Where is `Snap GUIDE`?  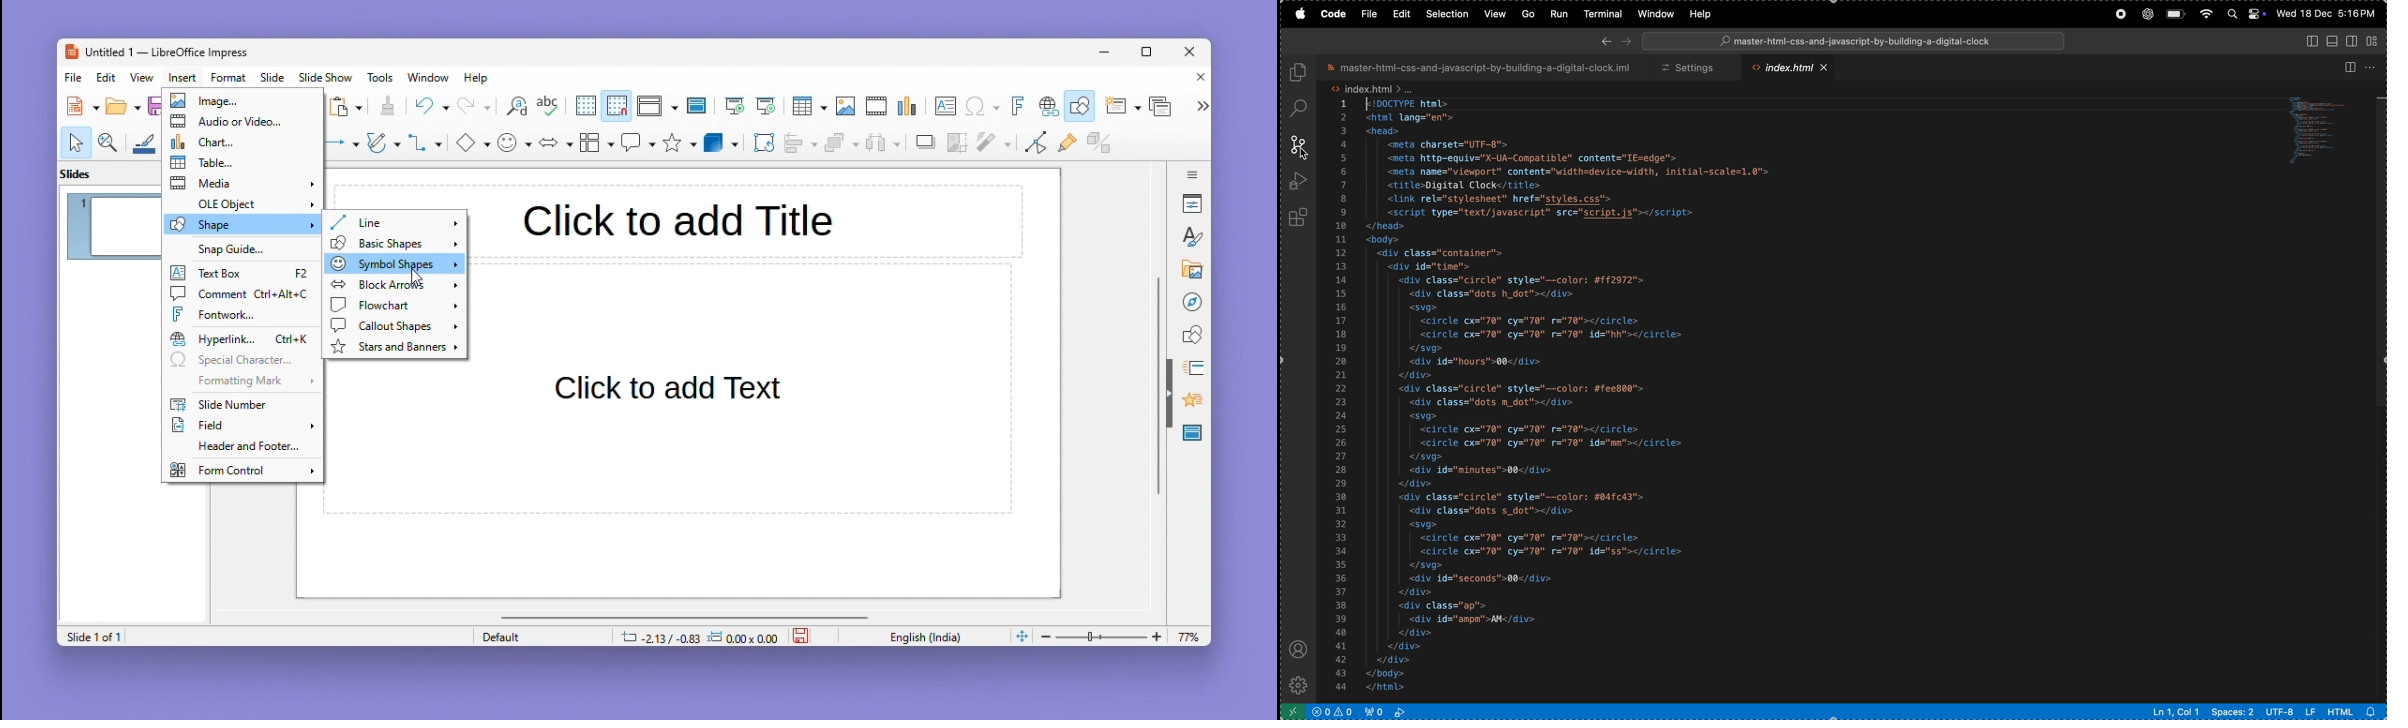
Snap GUIDE is located at coordinates (237, 249).